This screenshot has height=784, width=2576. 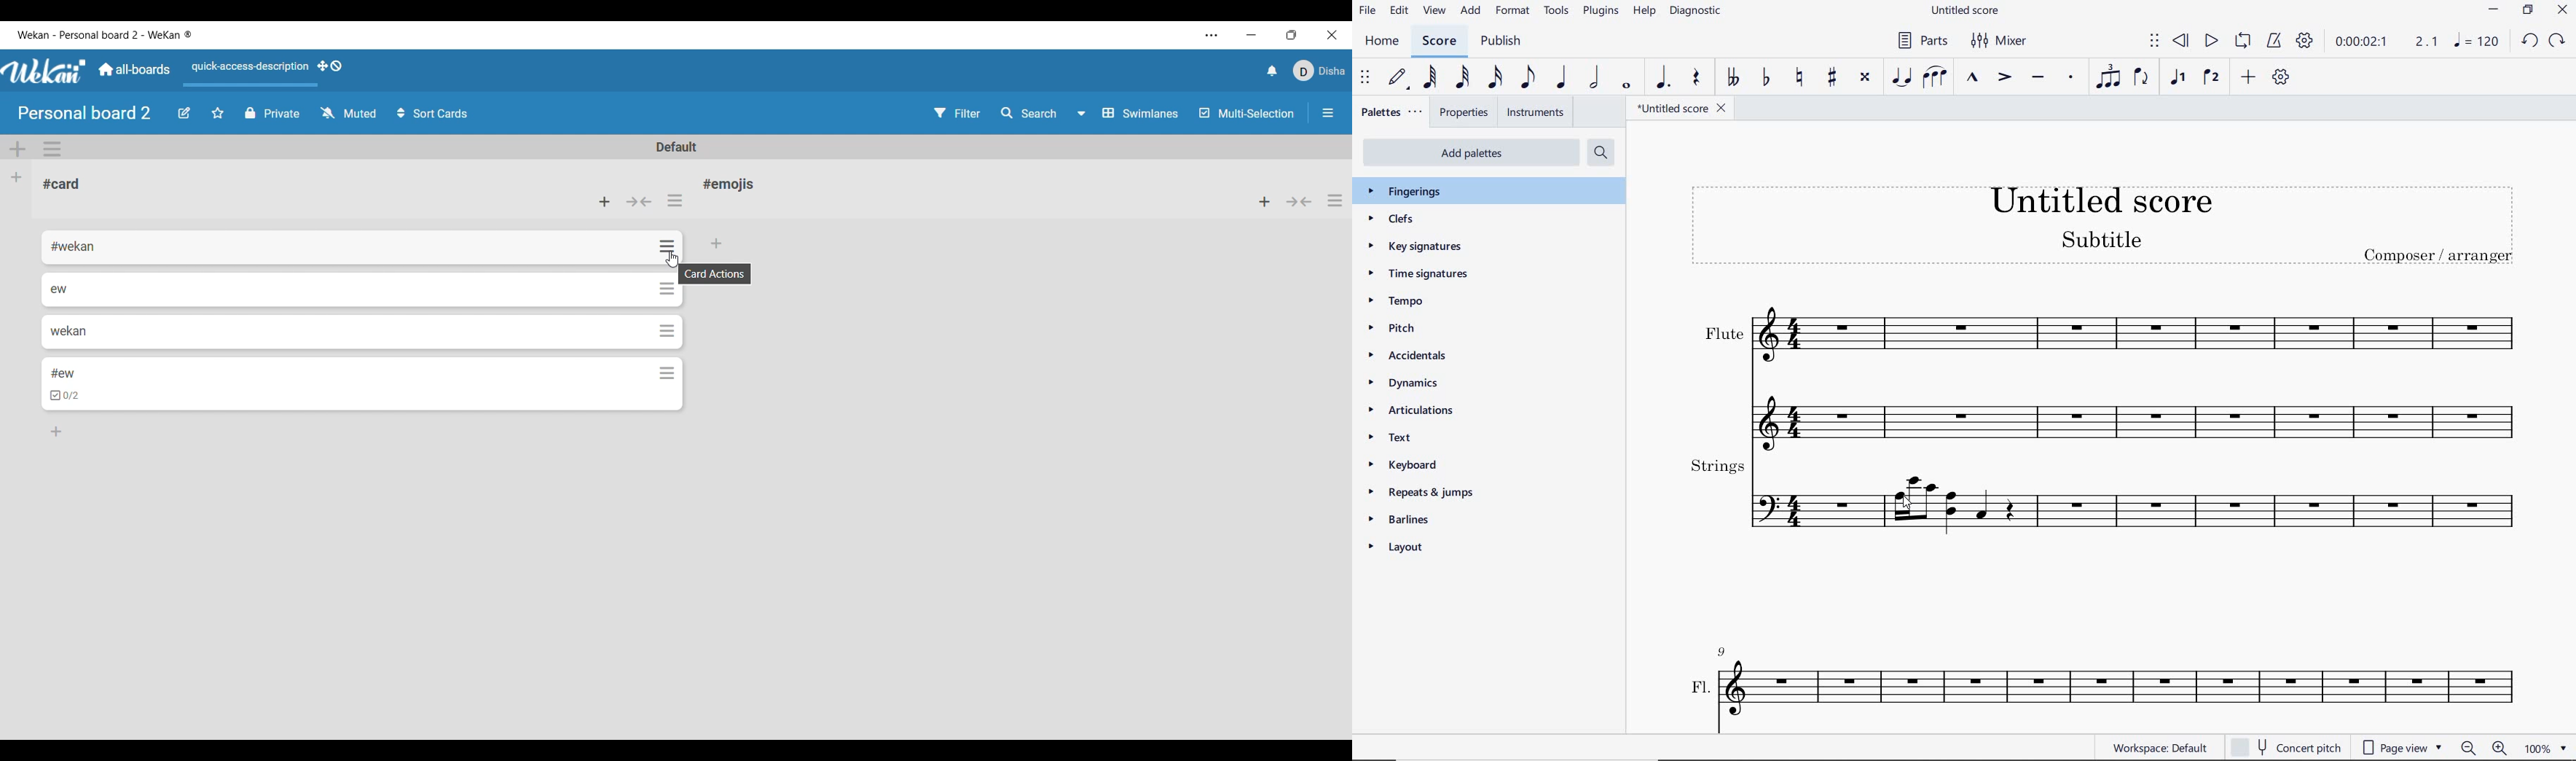 What do you see at coordinates (1410, 193) in the screenshot?
I see `fingerings` at bounding box center [1410, 193].